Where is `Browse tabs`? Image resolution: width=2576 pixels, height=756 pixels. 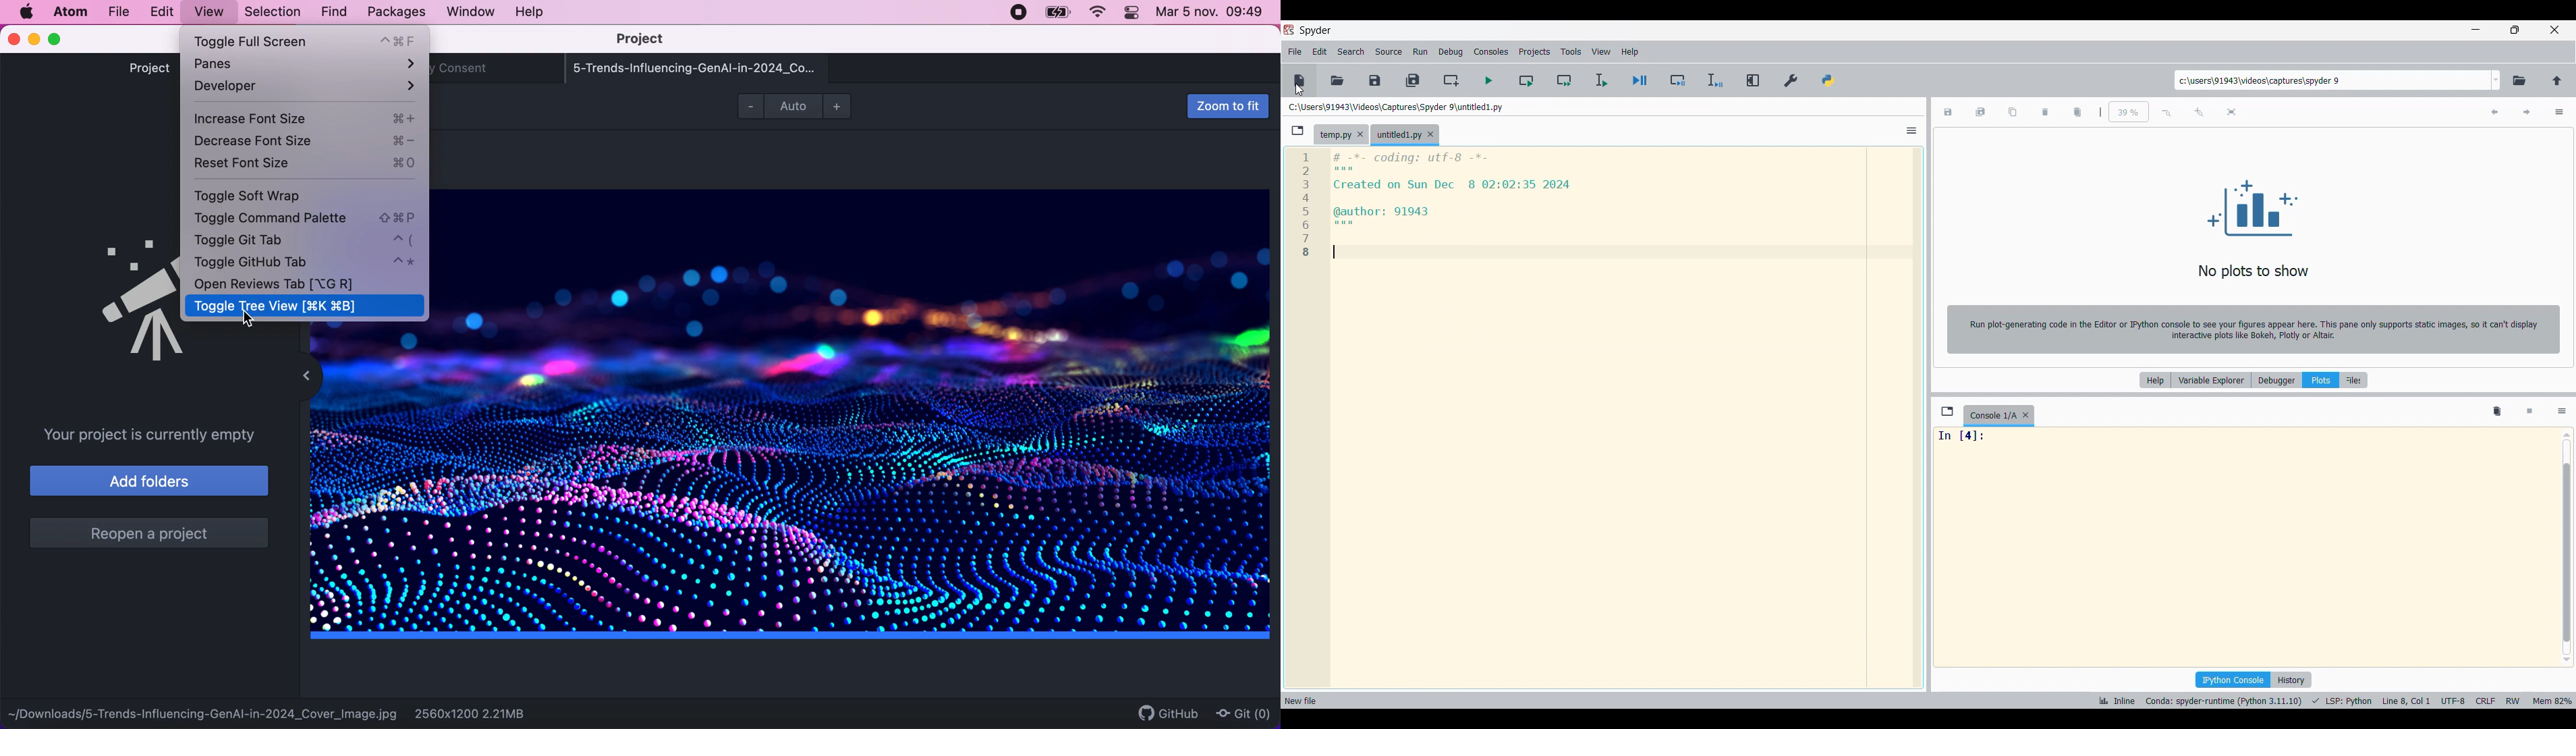 Browse tabs is located at coordinates (1947, 411).